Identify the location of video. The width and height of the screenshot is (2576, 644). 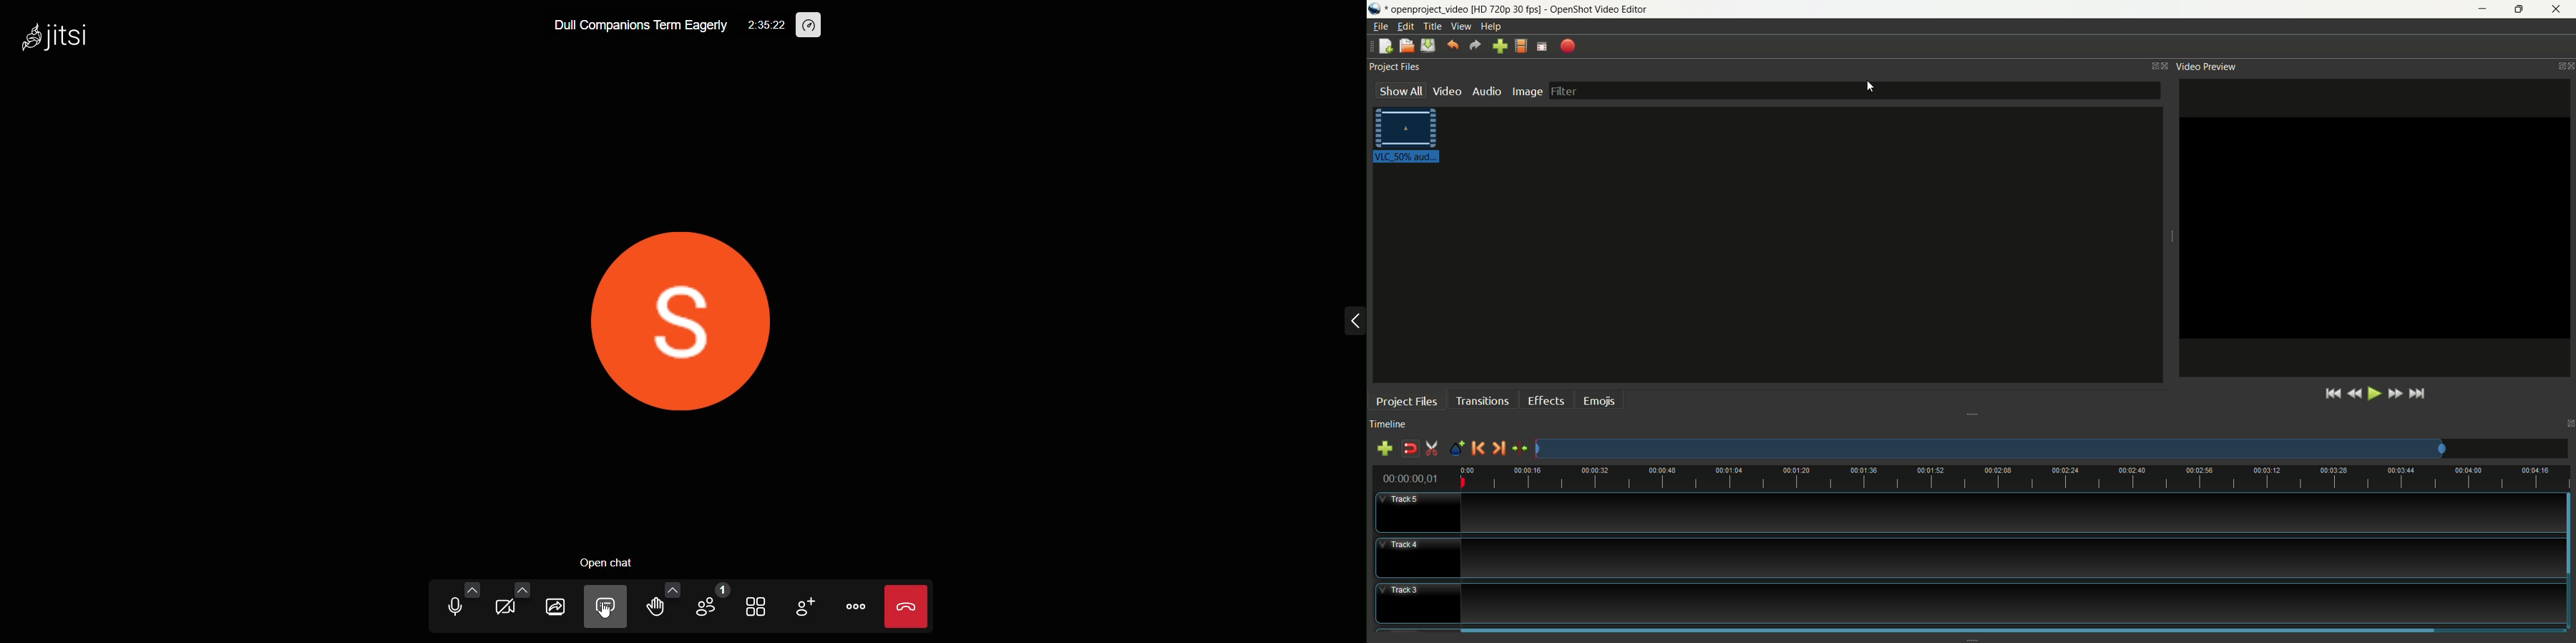
(507, 608).